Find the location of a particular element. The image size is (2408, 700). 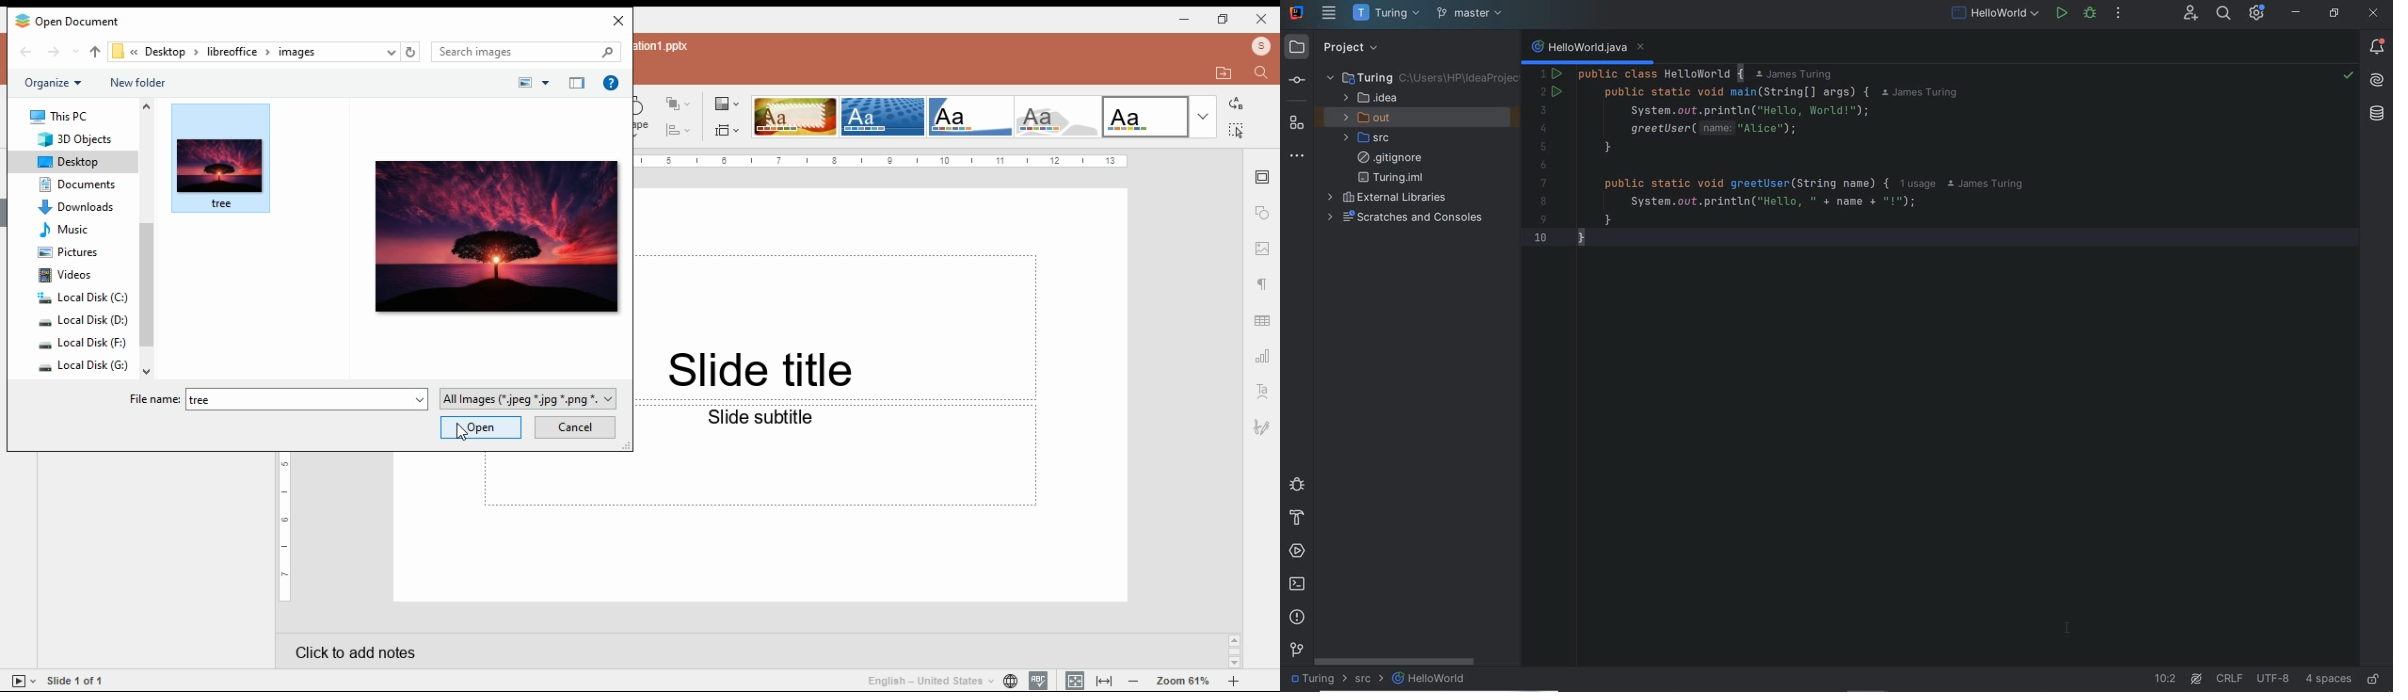

spell check is located at coordinates (1039, 679).